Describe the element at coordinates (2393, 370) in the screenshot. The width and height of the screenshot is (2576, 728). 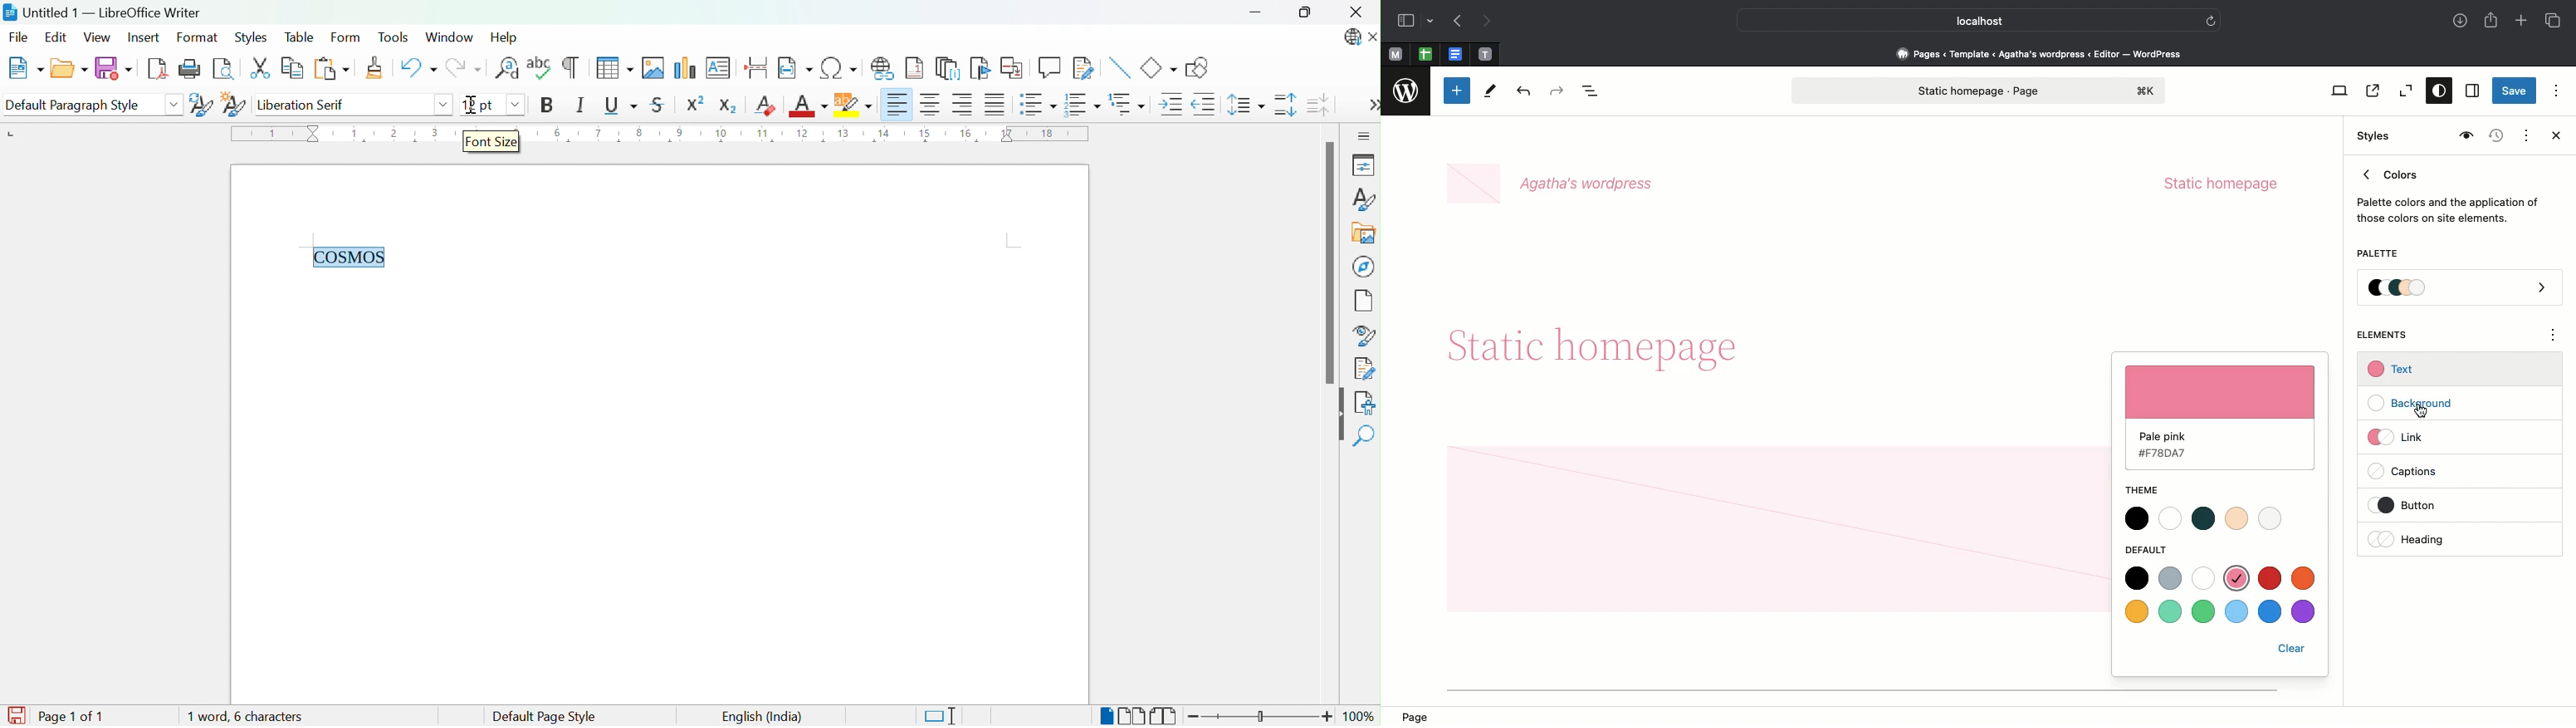
I see `Text` at that location.